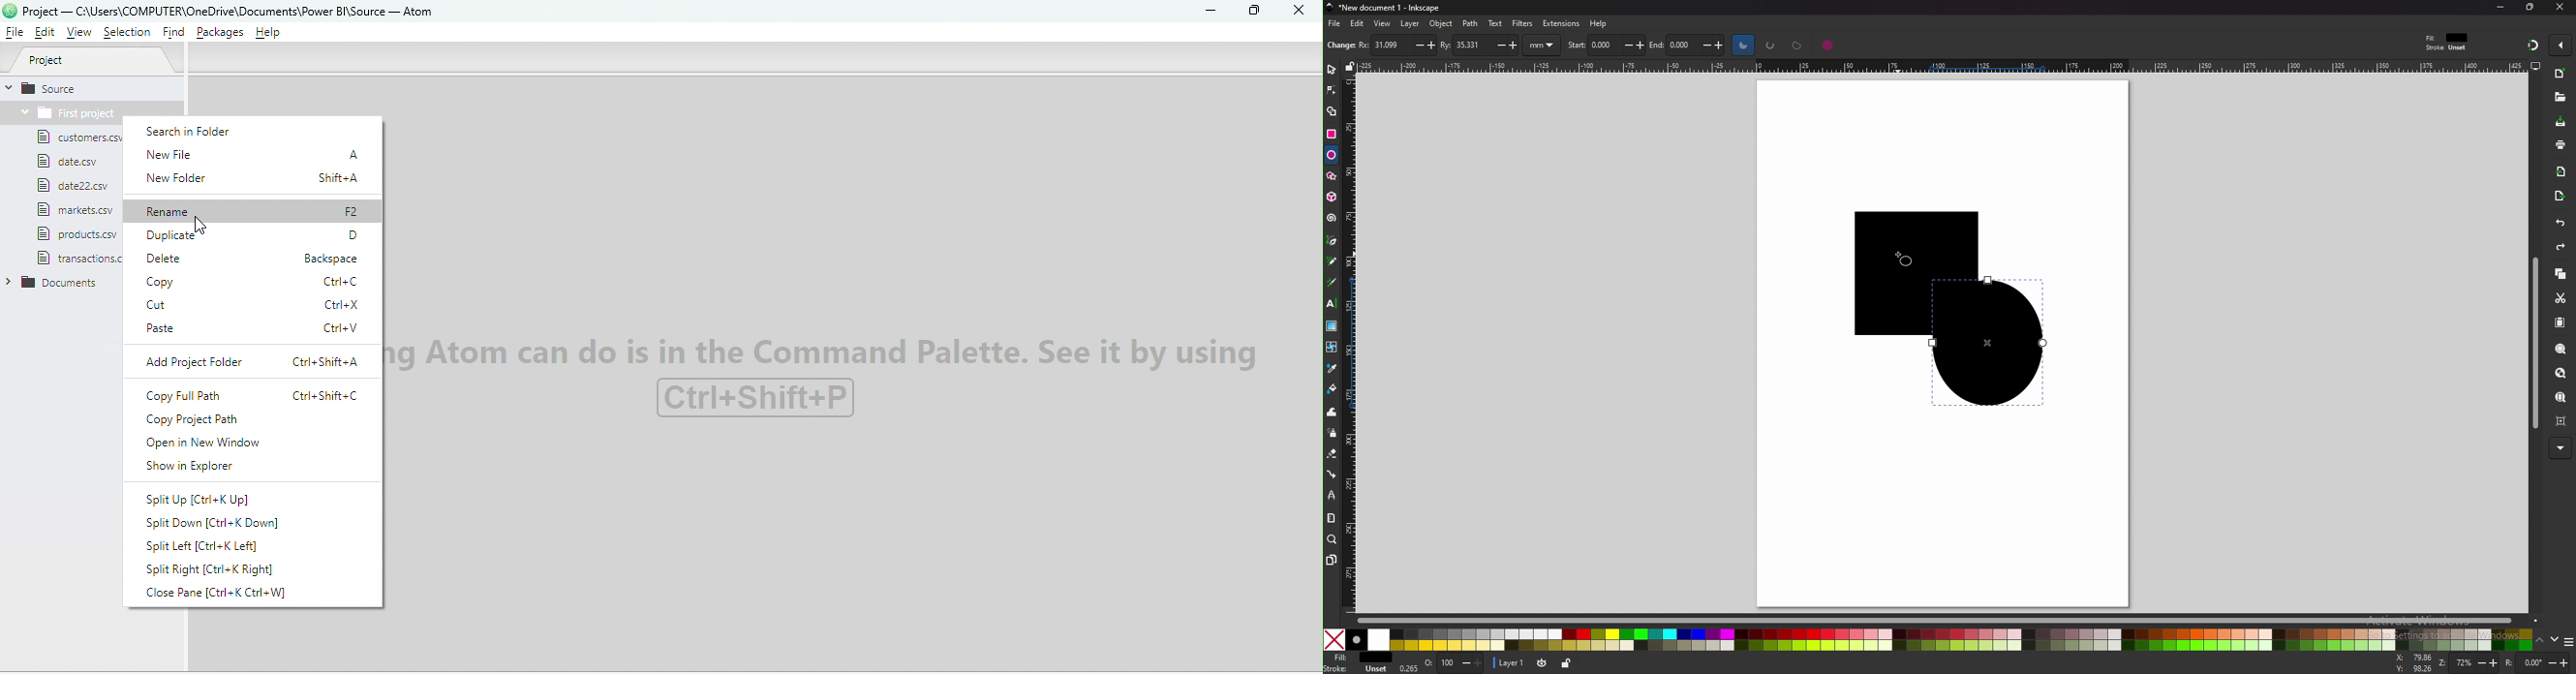  What do you see at coordinates (2561, 397) in the screenshot?
I see `zoom page` at bounding box center [2561, 397].